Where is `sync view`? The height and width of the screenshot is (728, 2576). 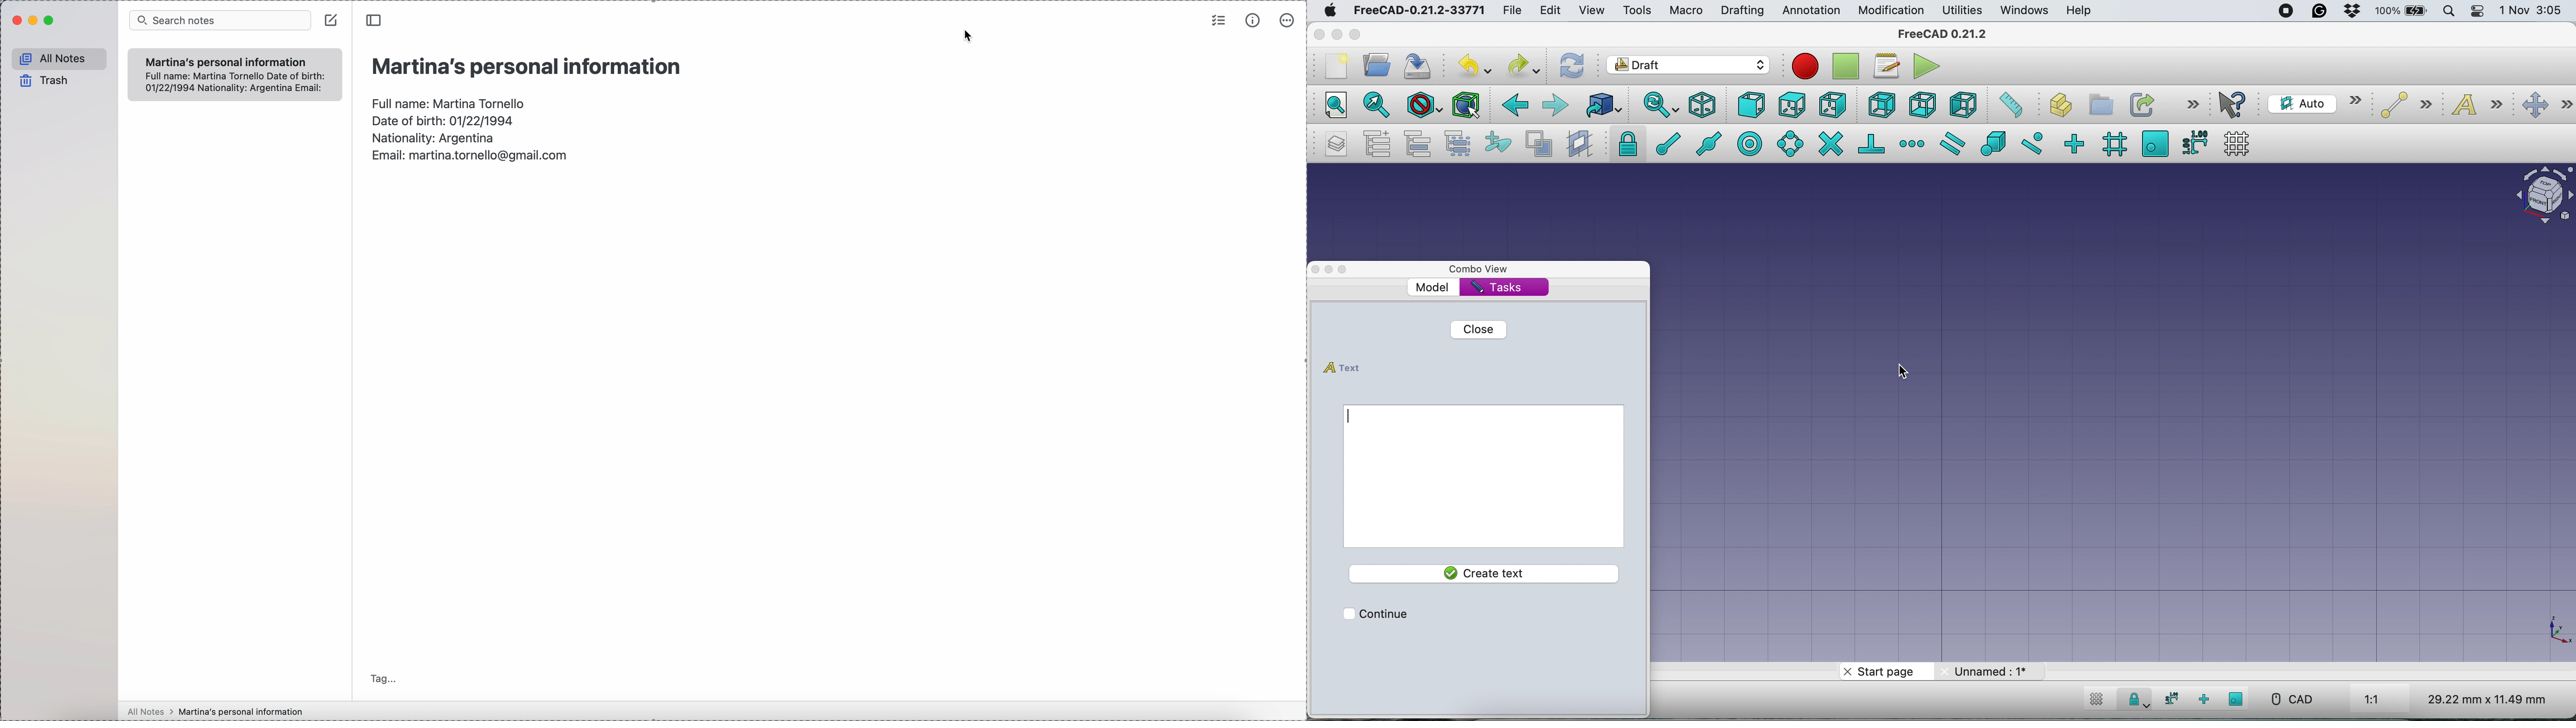
sync view is located at coordinates (1660, 105).